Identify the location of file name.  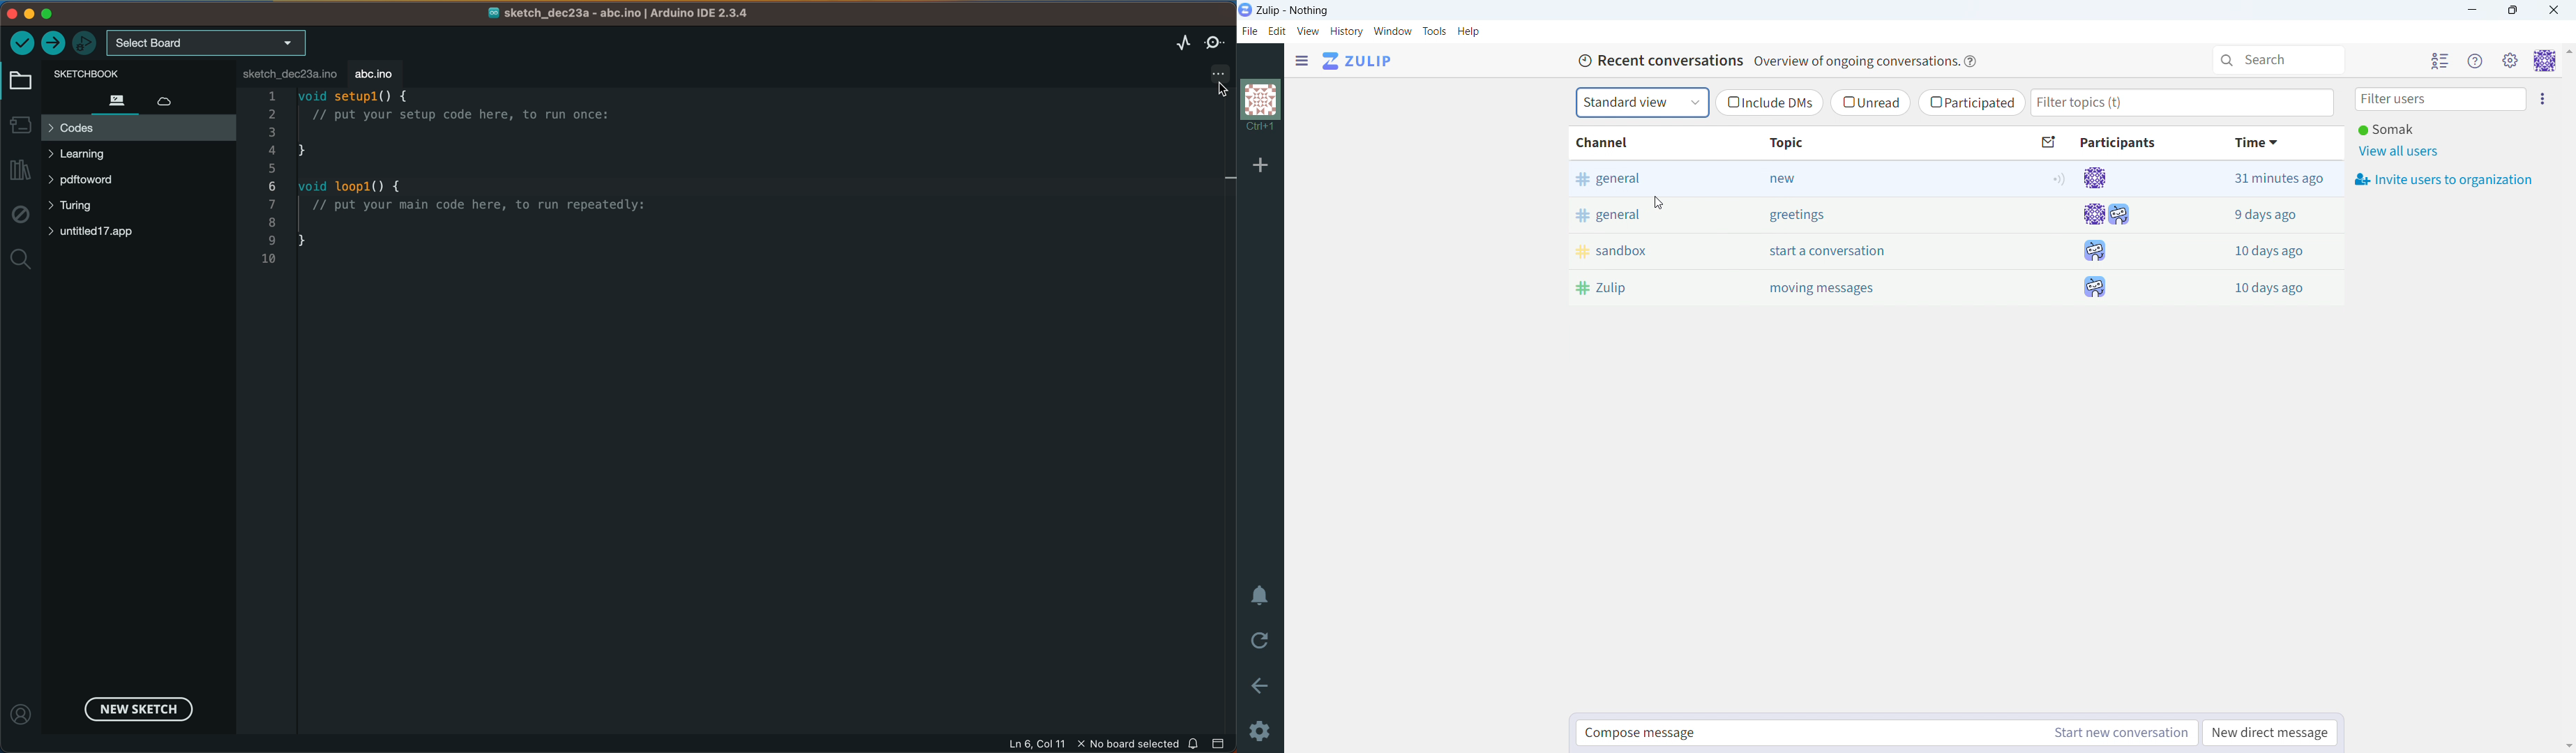
(624, 13).